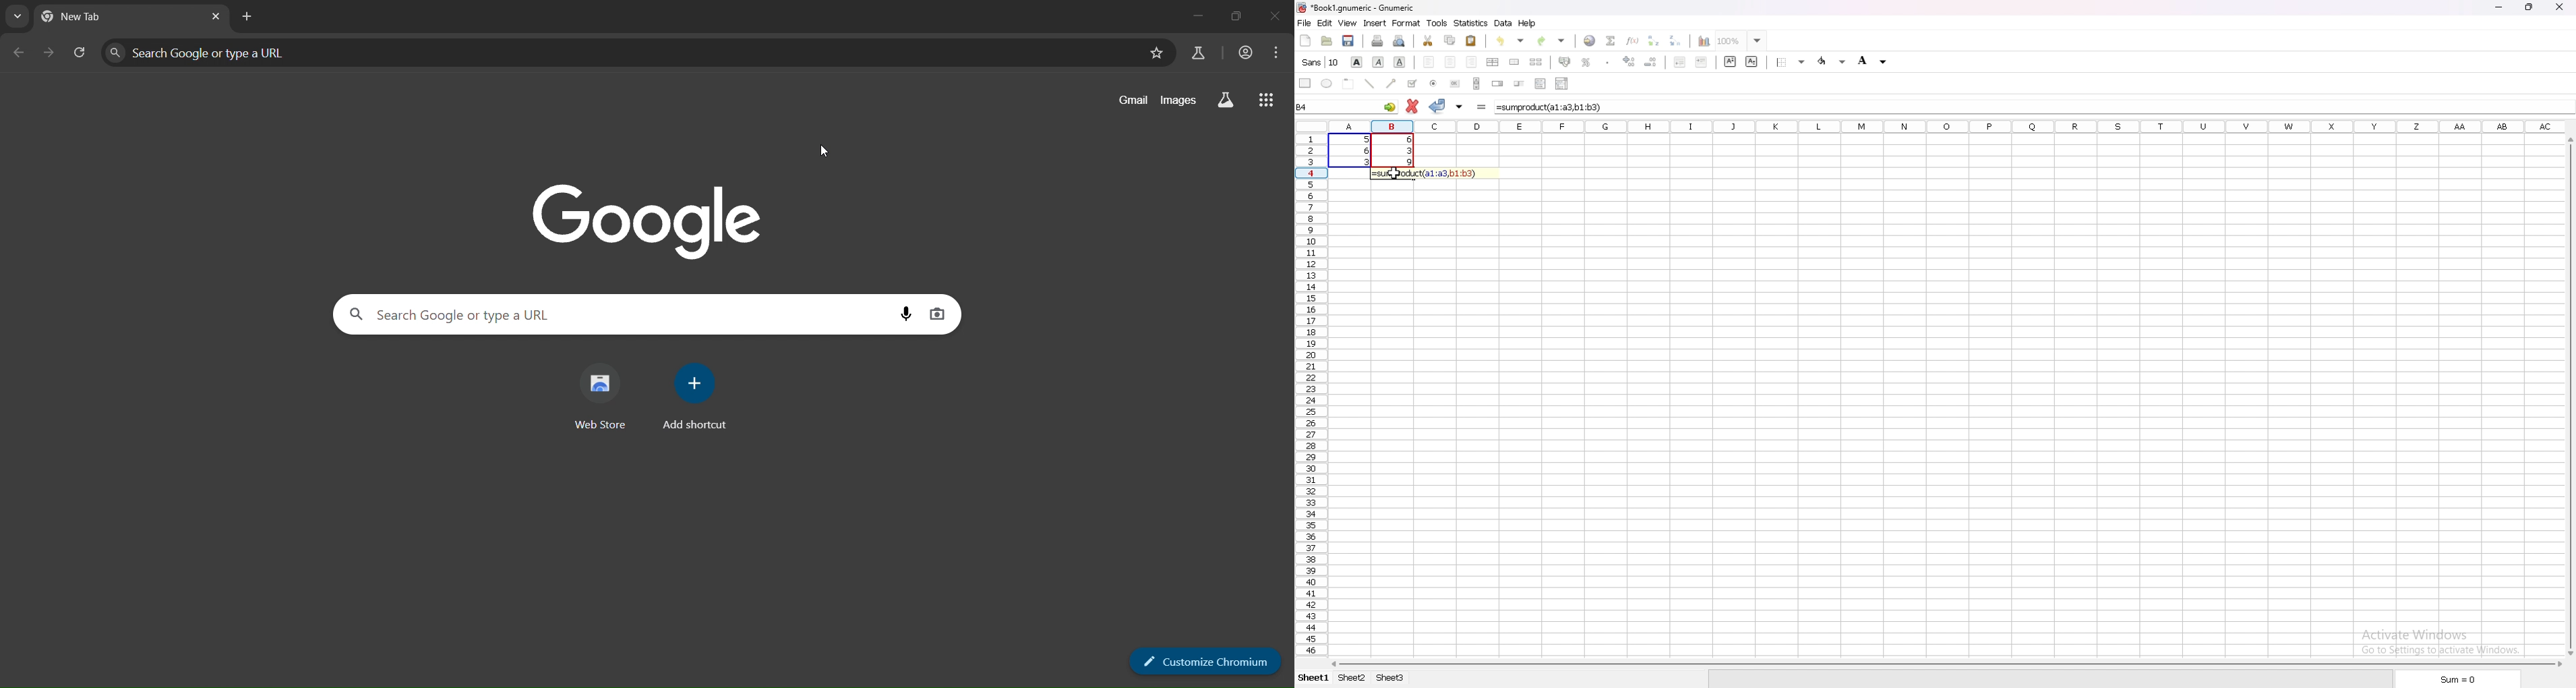 The height and width of the screenshot is (700, 2576). I want to click on sheet, so click(1352, 678).